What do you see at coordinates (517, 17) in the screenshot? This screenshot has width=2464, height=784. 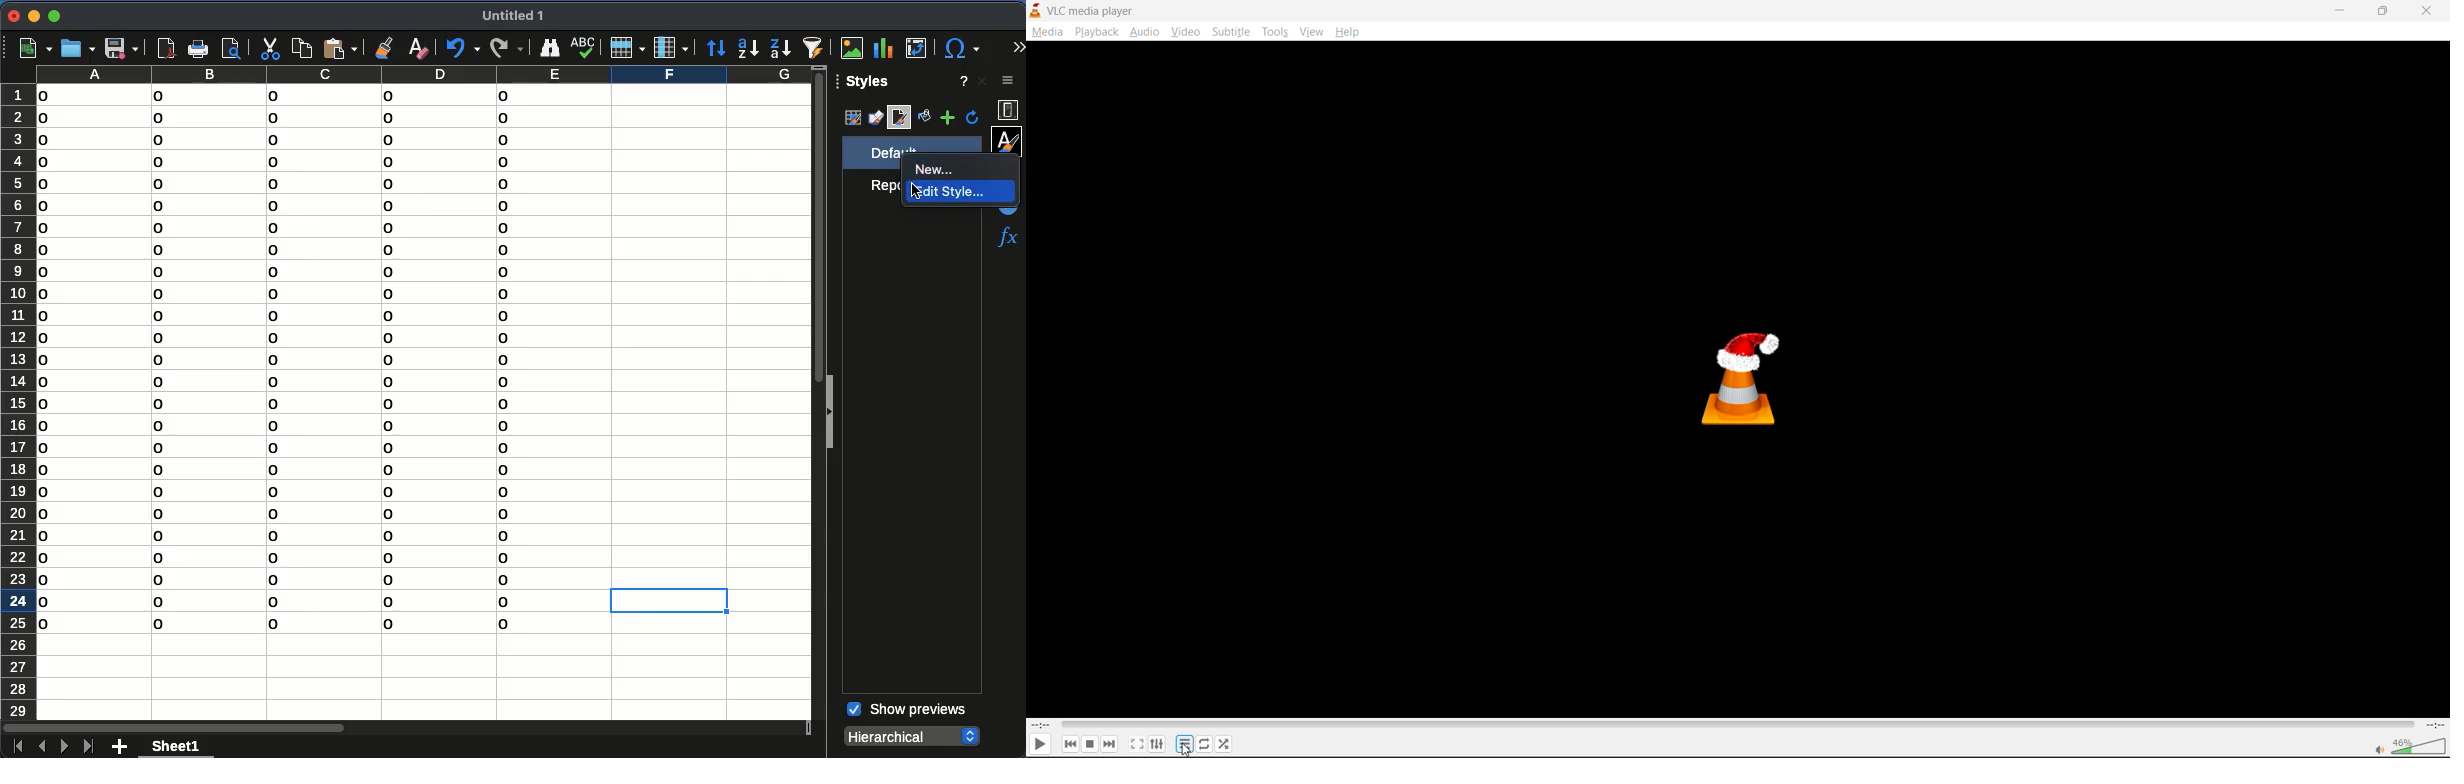 I see `untitled` at bounding box center [517, 17].